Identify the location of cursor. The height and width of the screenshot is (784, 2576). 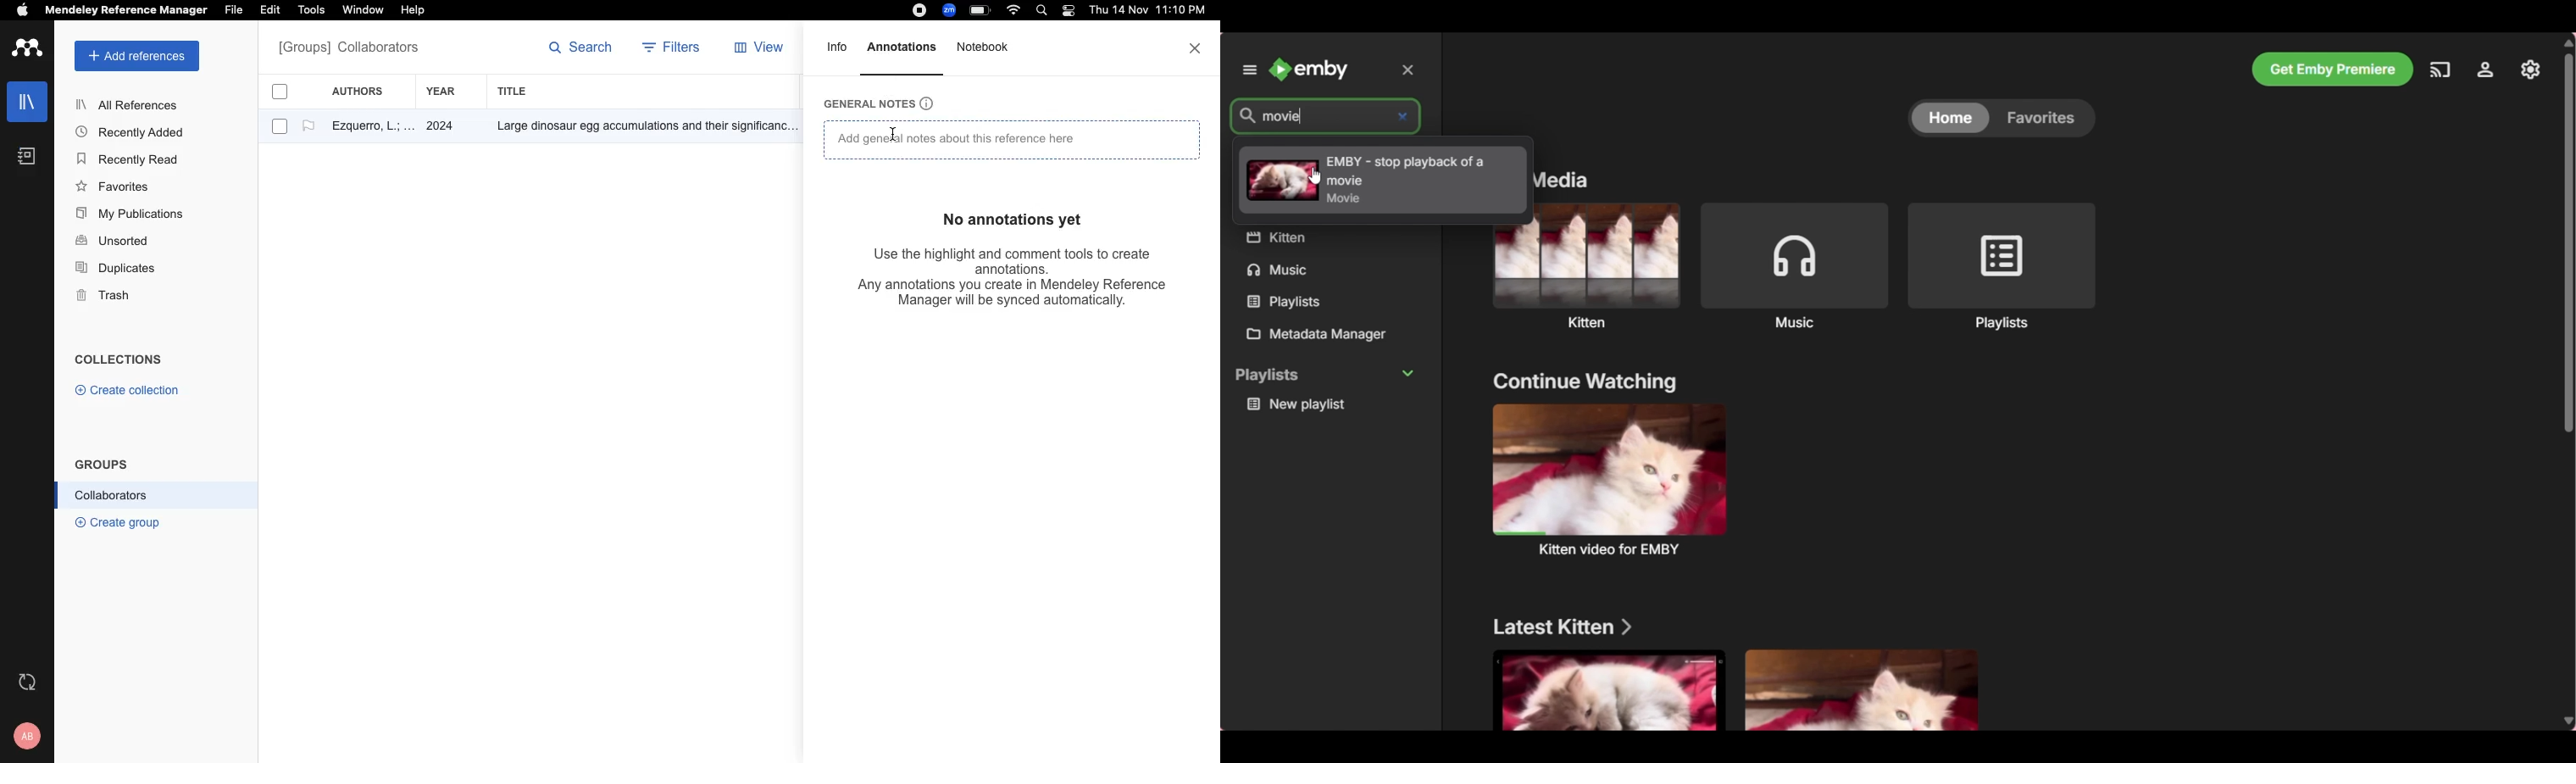
(1316, 175).